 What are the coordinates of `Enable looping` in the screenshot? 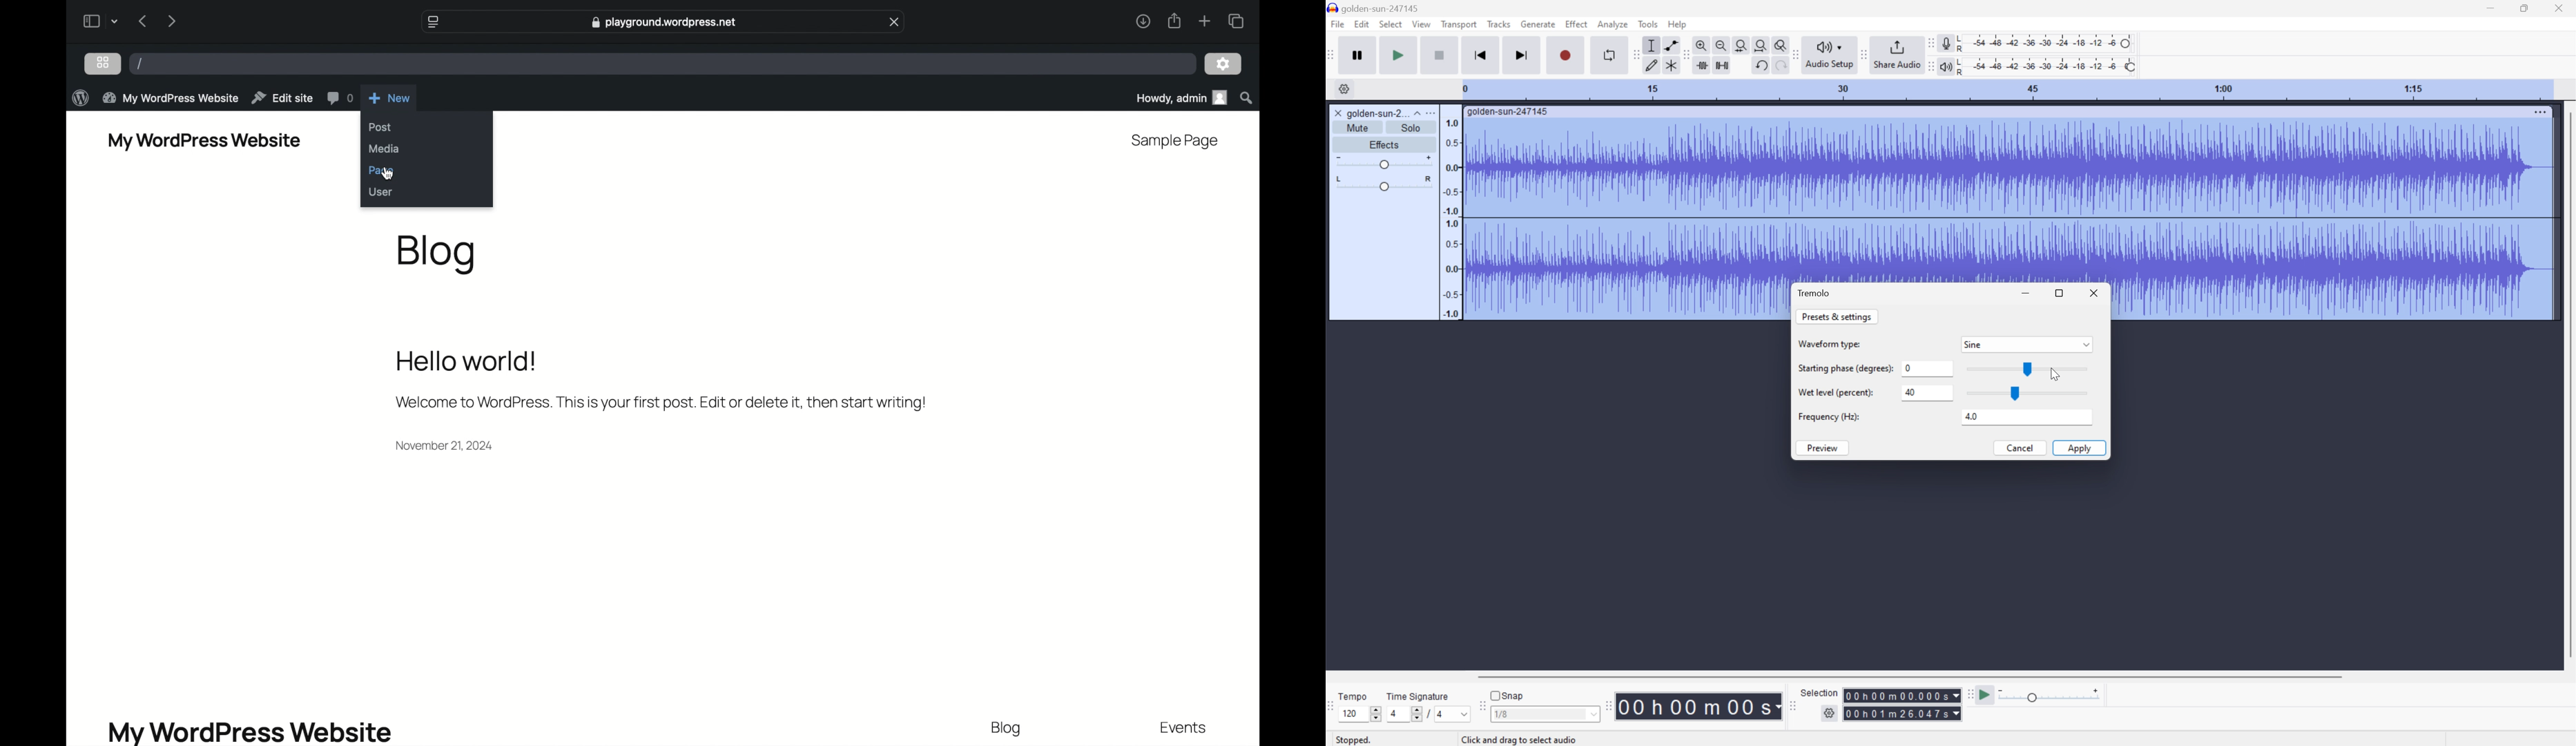 It's located at (1609, 54).